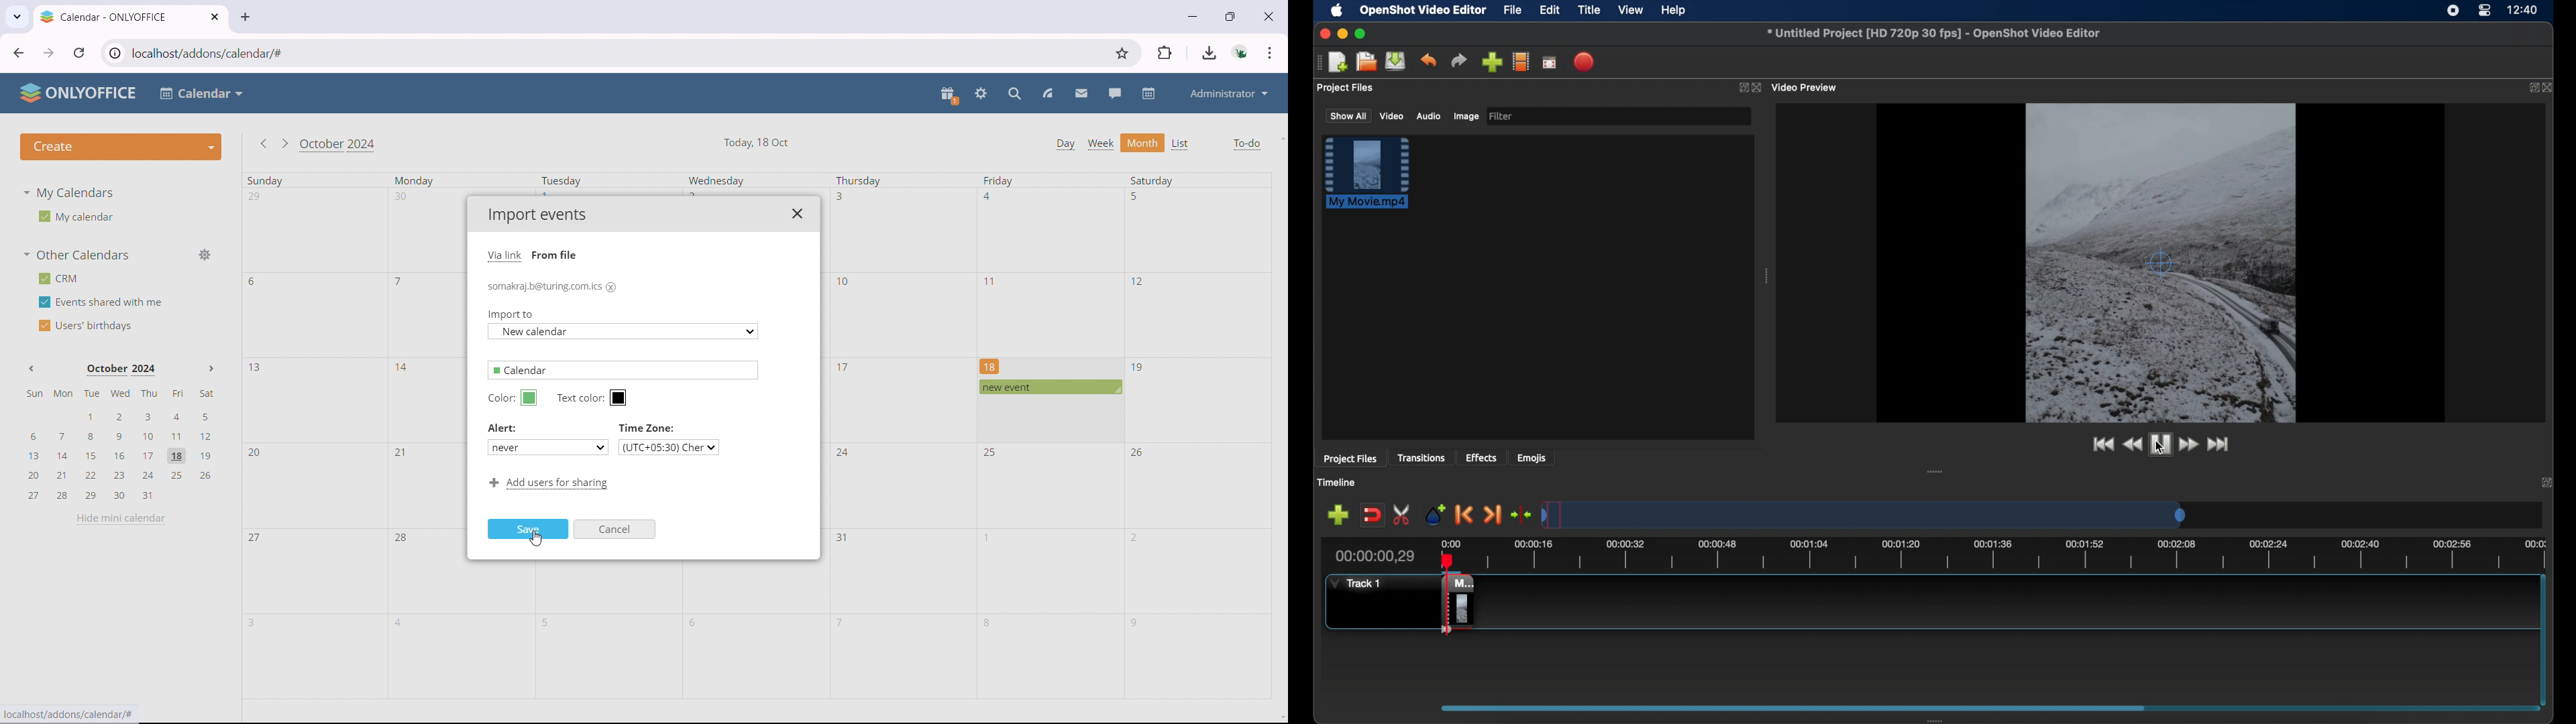  Describe the element at coordinates (1459, 61) in the screenshot. I see `redo` at that location.